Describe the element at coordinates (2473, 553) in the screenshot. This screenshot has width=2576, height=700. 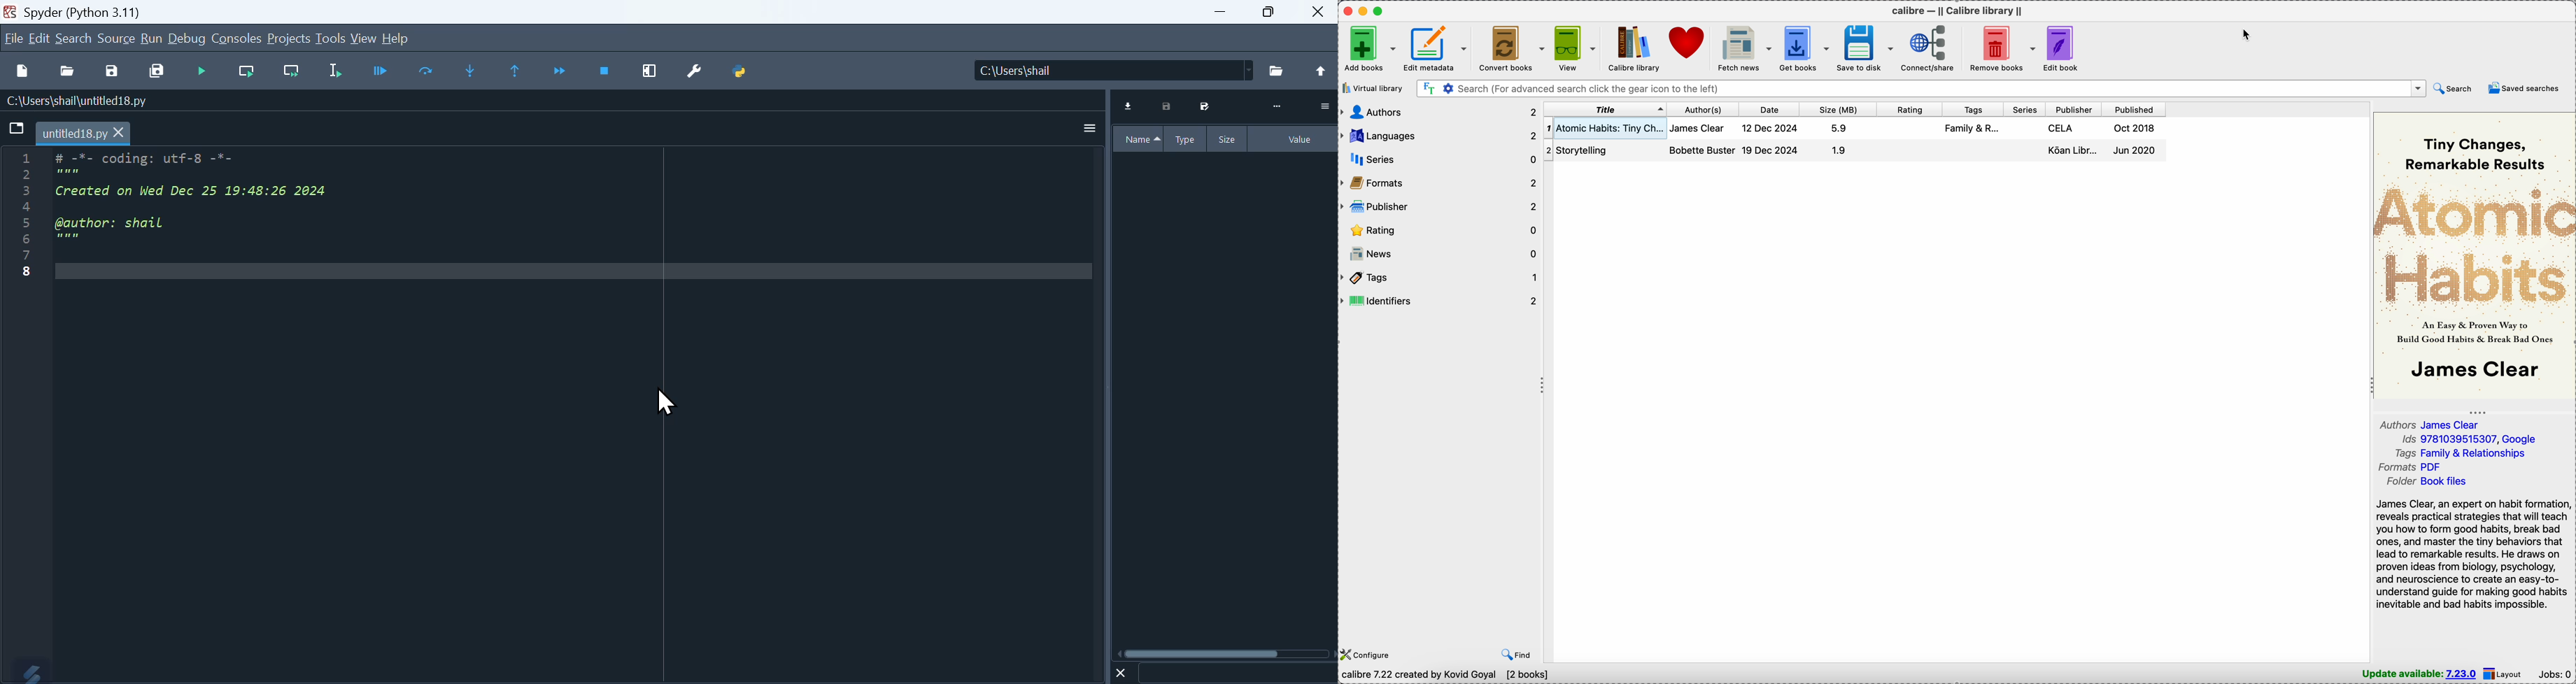
I see `James Clear, an expert on habit formation,
reveals practical strategies that will teach
you how to form good habits, break bad
ones, and master the tiny behaviors that
lead to remarkable results. He draws on
proven ideas from biology, psychology,
and neuroscience to create an easy-to-
understand guide for making good habits
inevitable and bad habits impossible.` at that location.